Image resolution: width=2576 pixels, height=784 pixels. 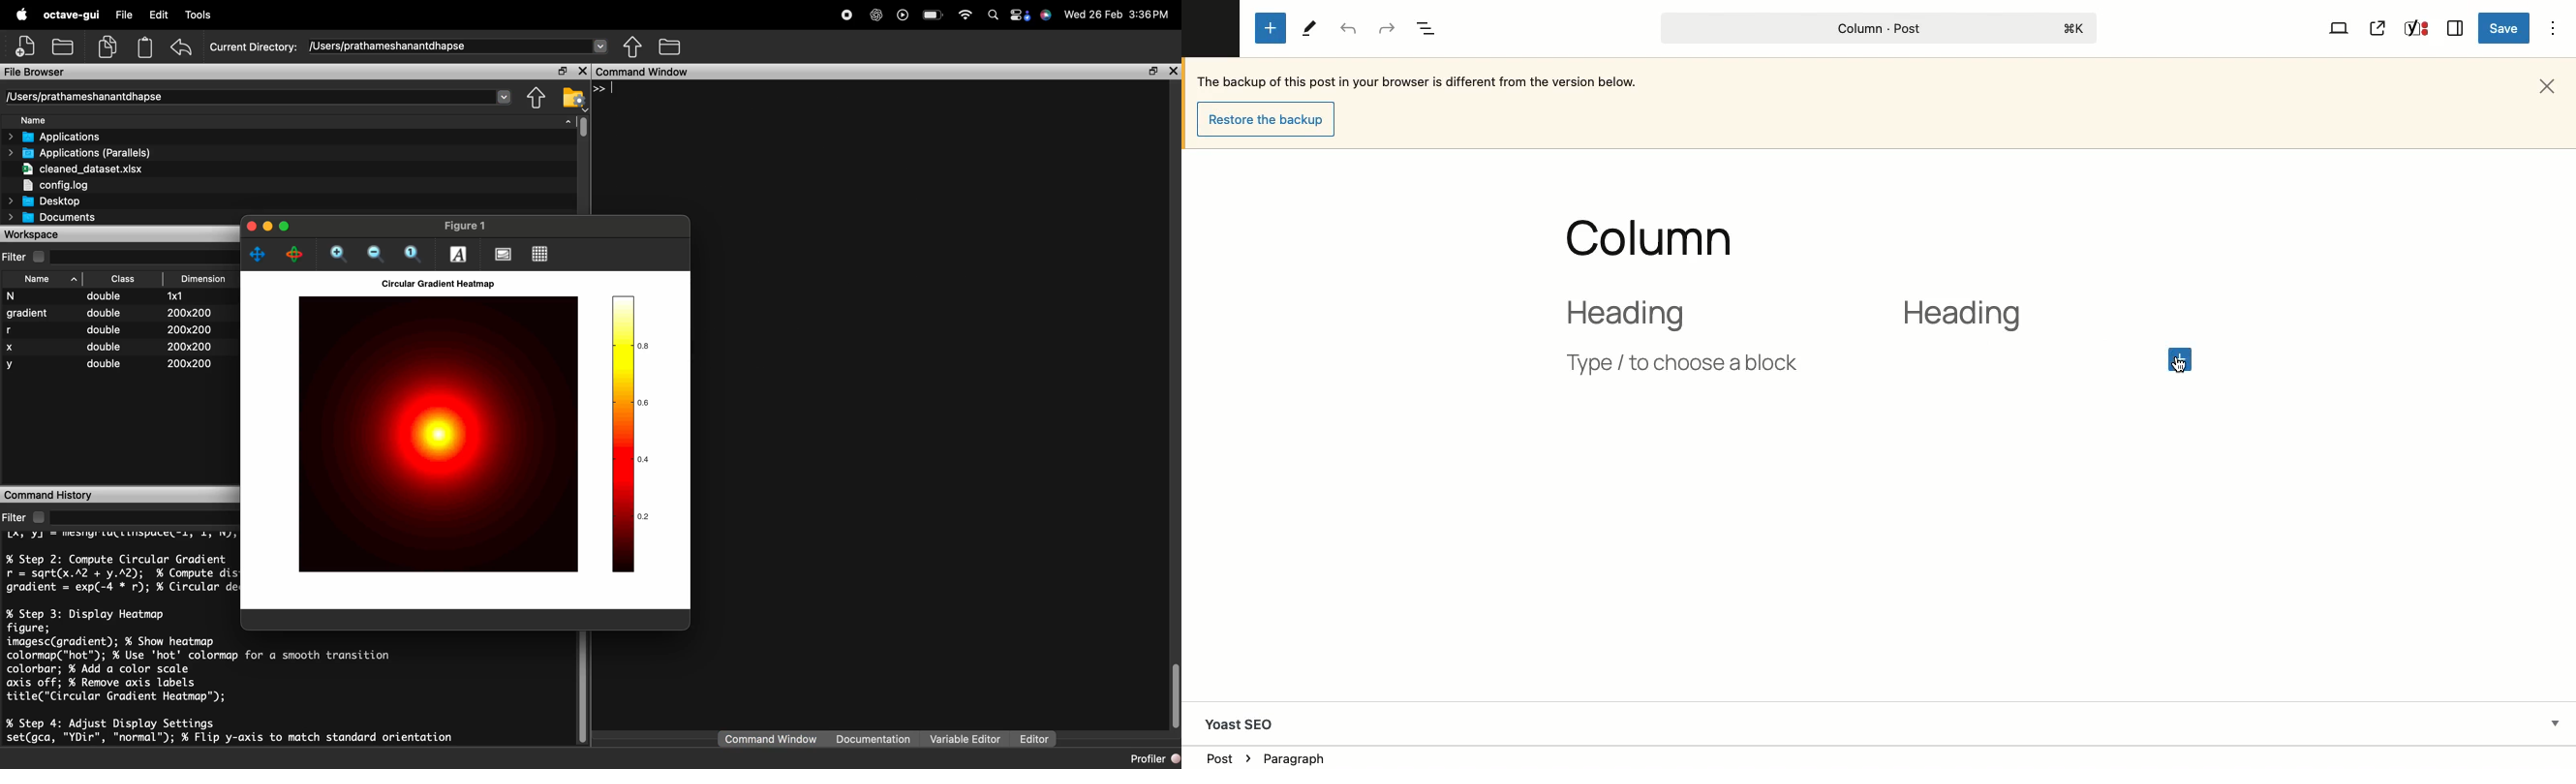 What do you see at coordinates (563, 72) in the screenshot?
I see `maximize` at bounding box center [563, 72].